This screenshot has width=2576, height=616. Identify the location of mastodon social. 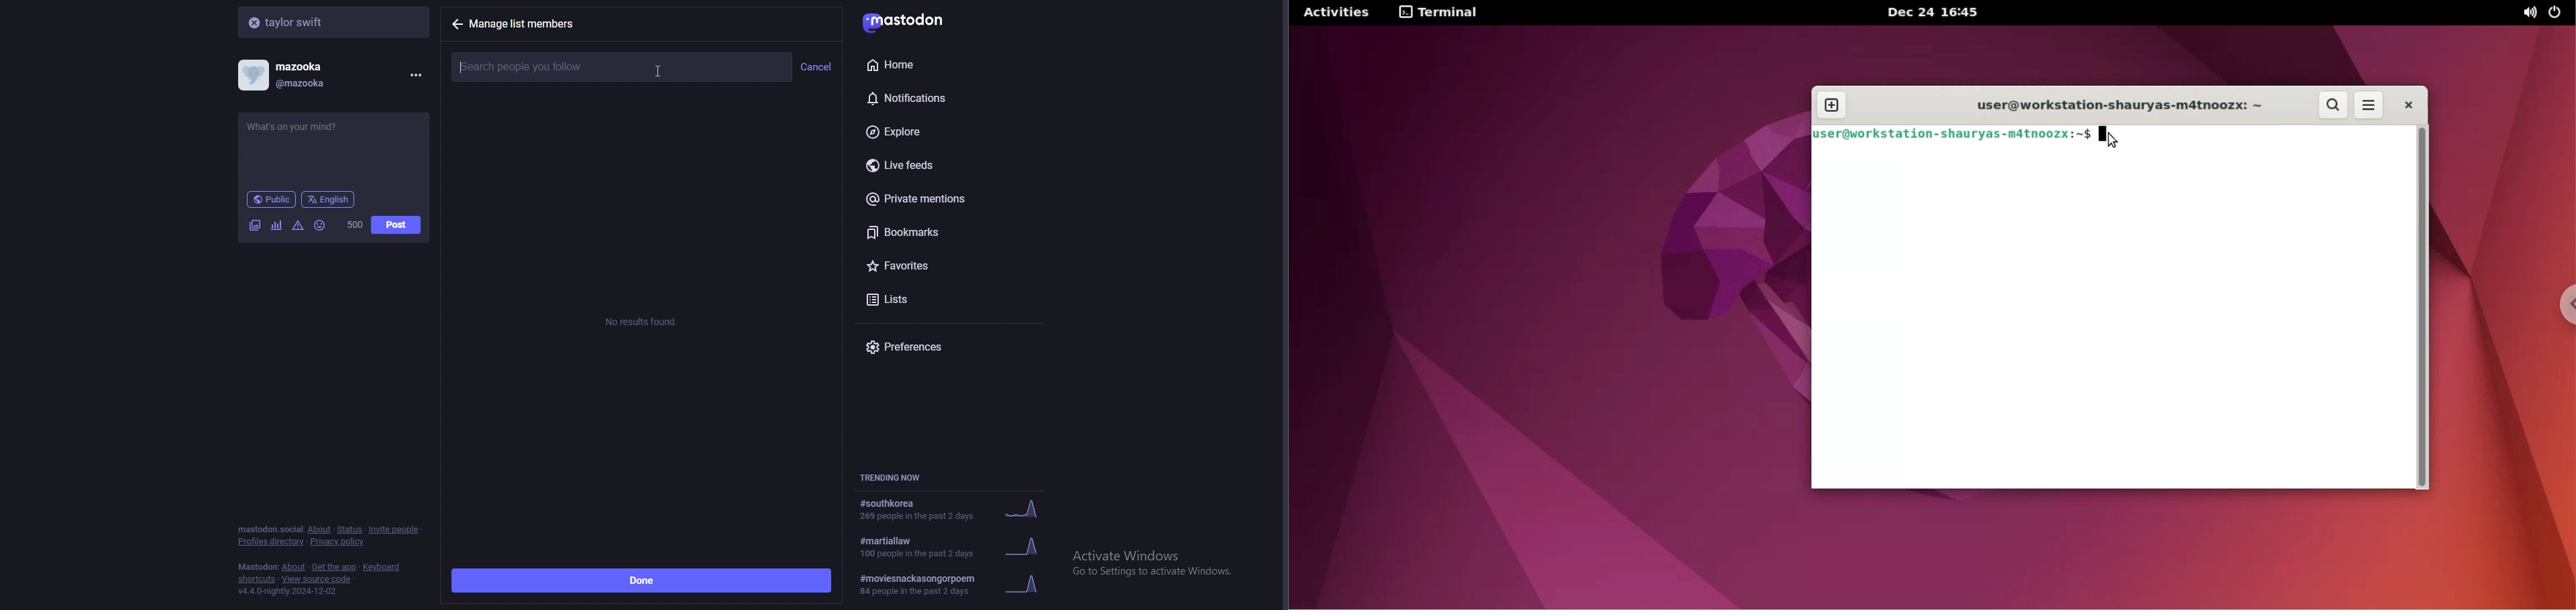
(270, 530).